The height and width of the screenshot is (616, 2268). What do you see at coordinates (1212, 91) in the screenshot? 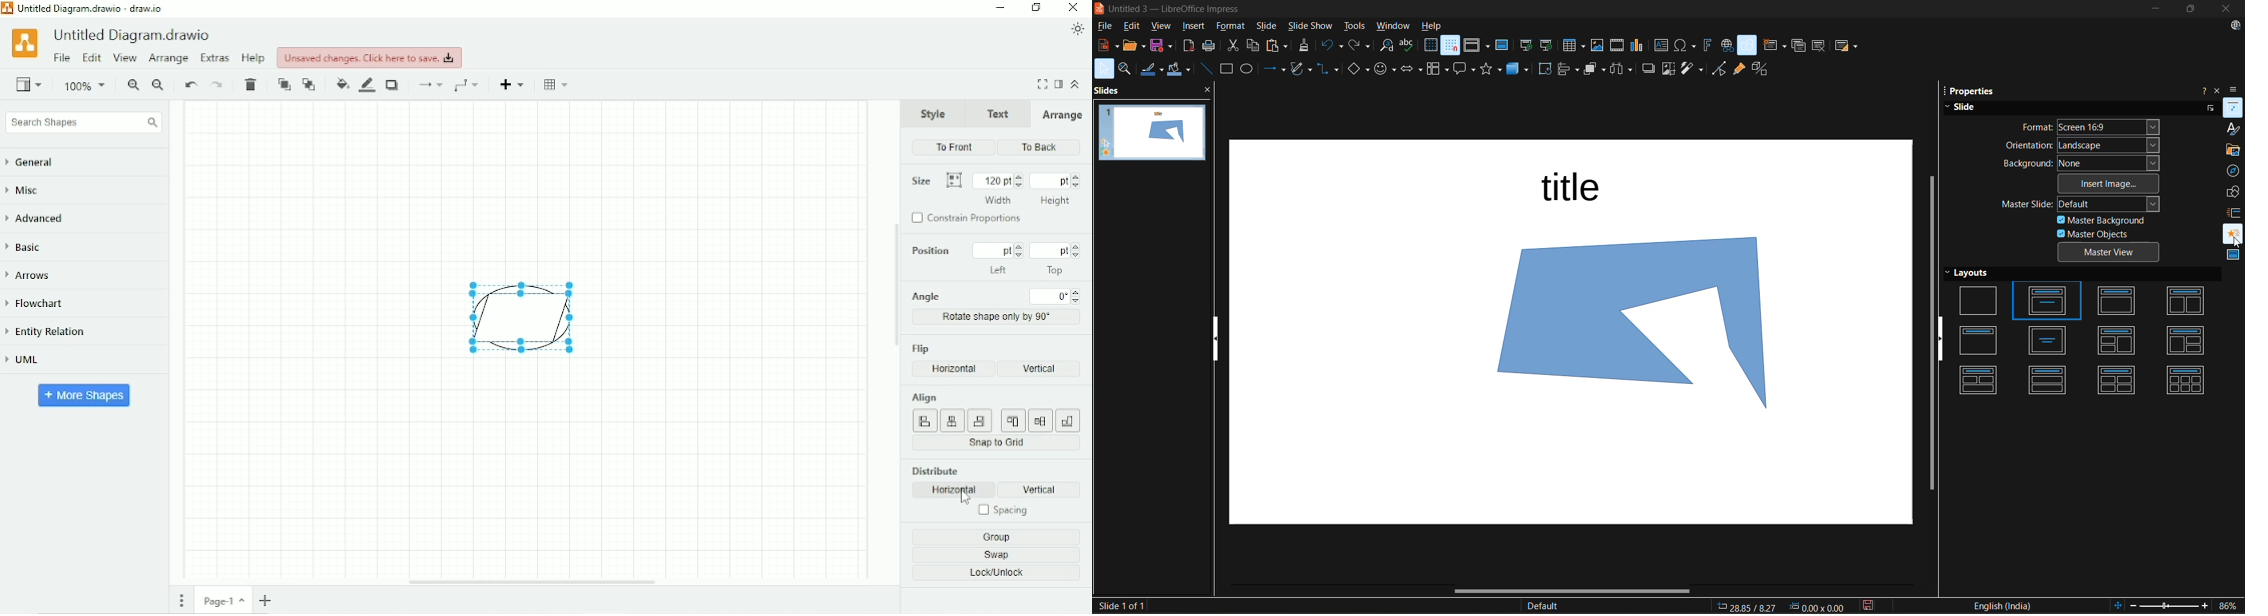
I see `close pane` at bounding box center [1212, 91].